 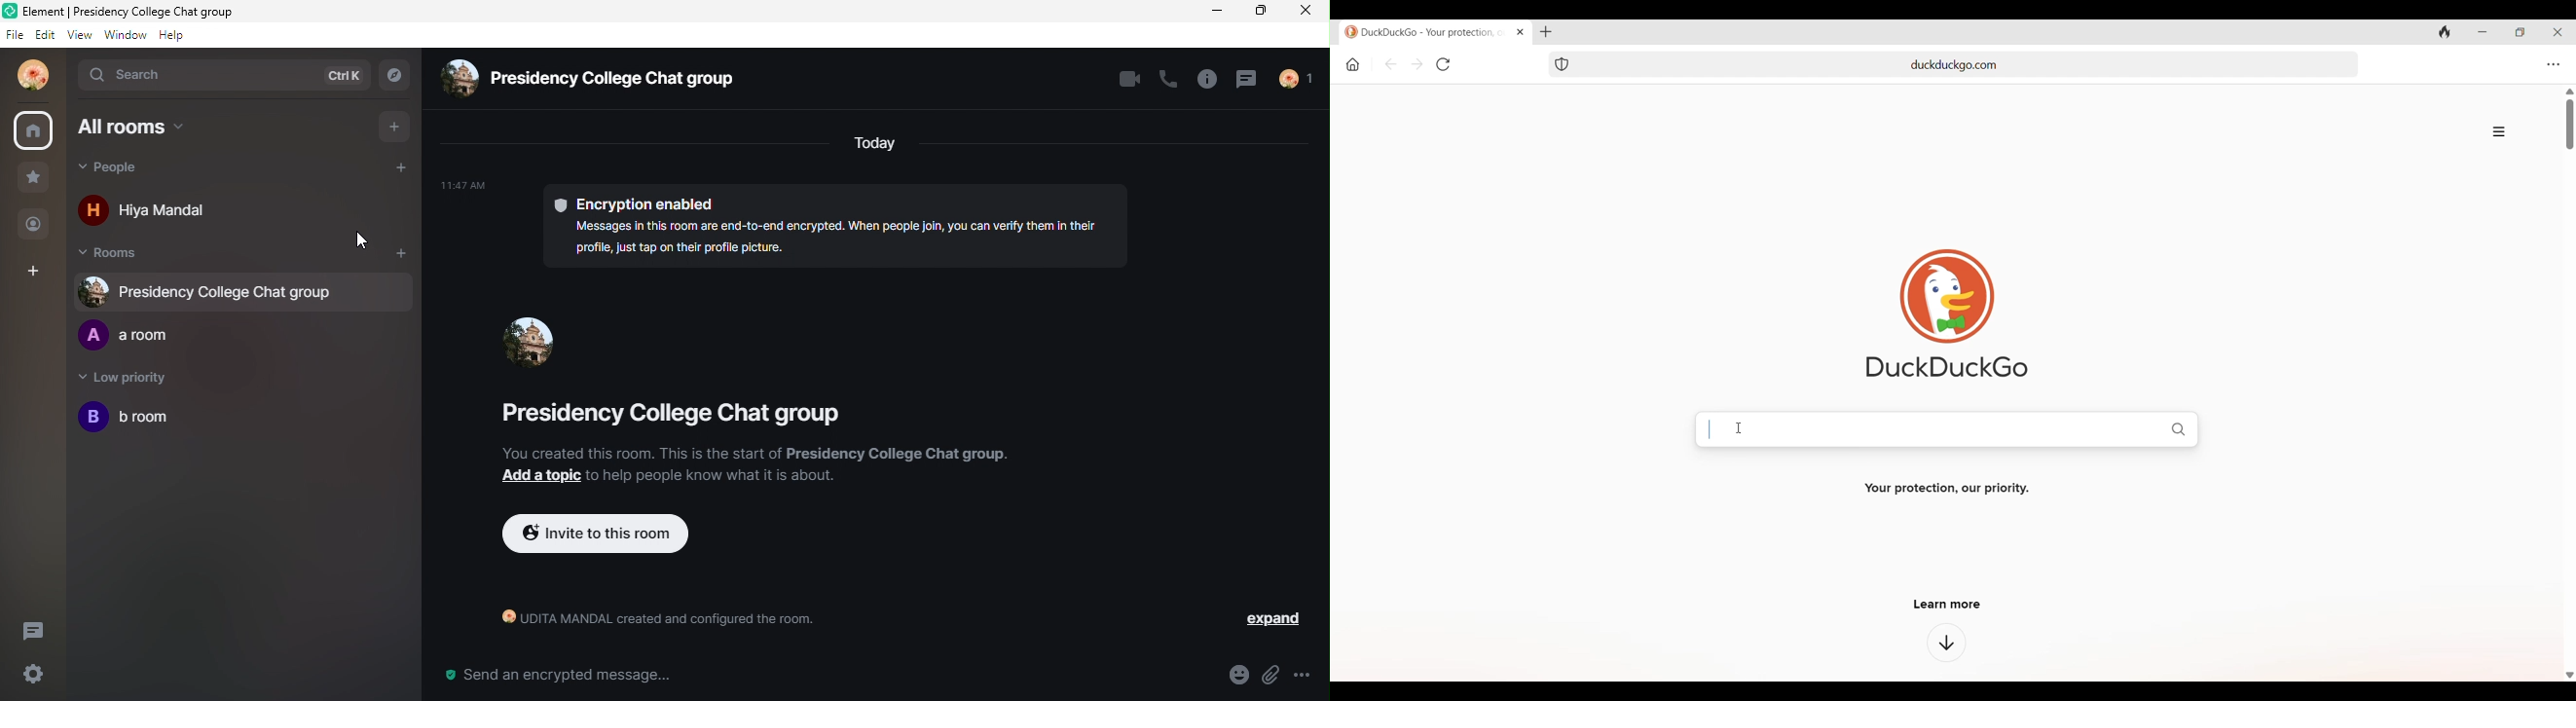 What do you see at coordinates (139, 75) in the screenshot?
I see `search` at bounding box center [139, 75].